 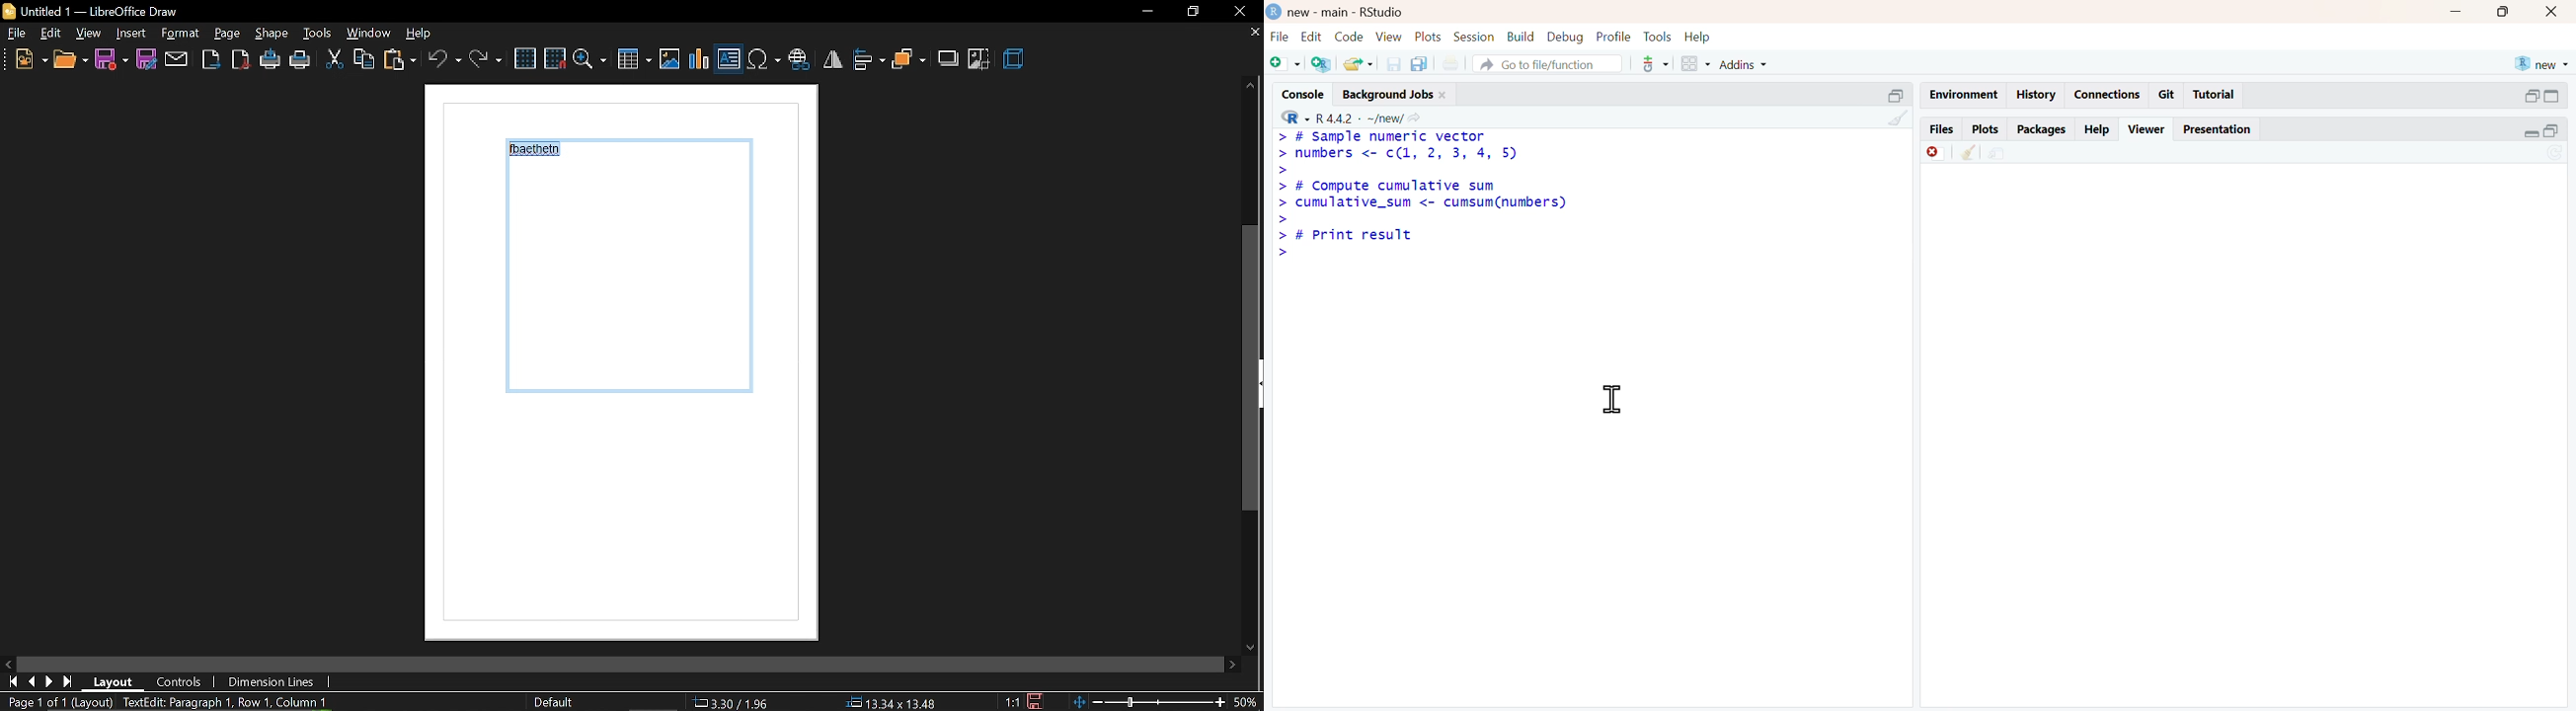 I want to click on expand/collapse, so click(x=2554, y=96).